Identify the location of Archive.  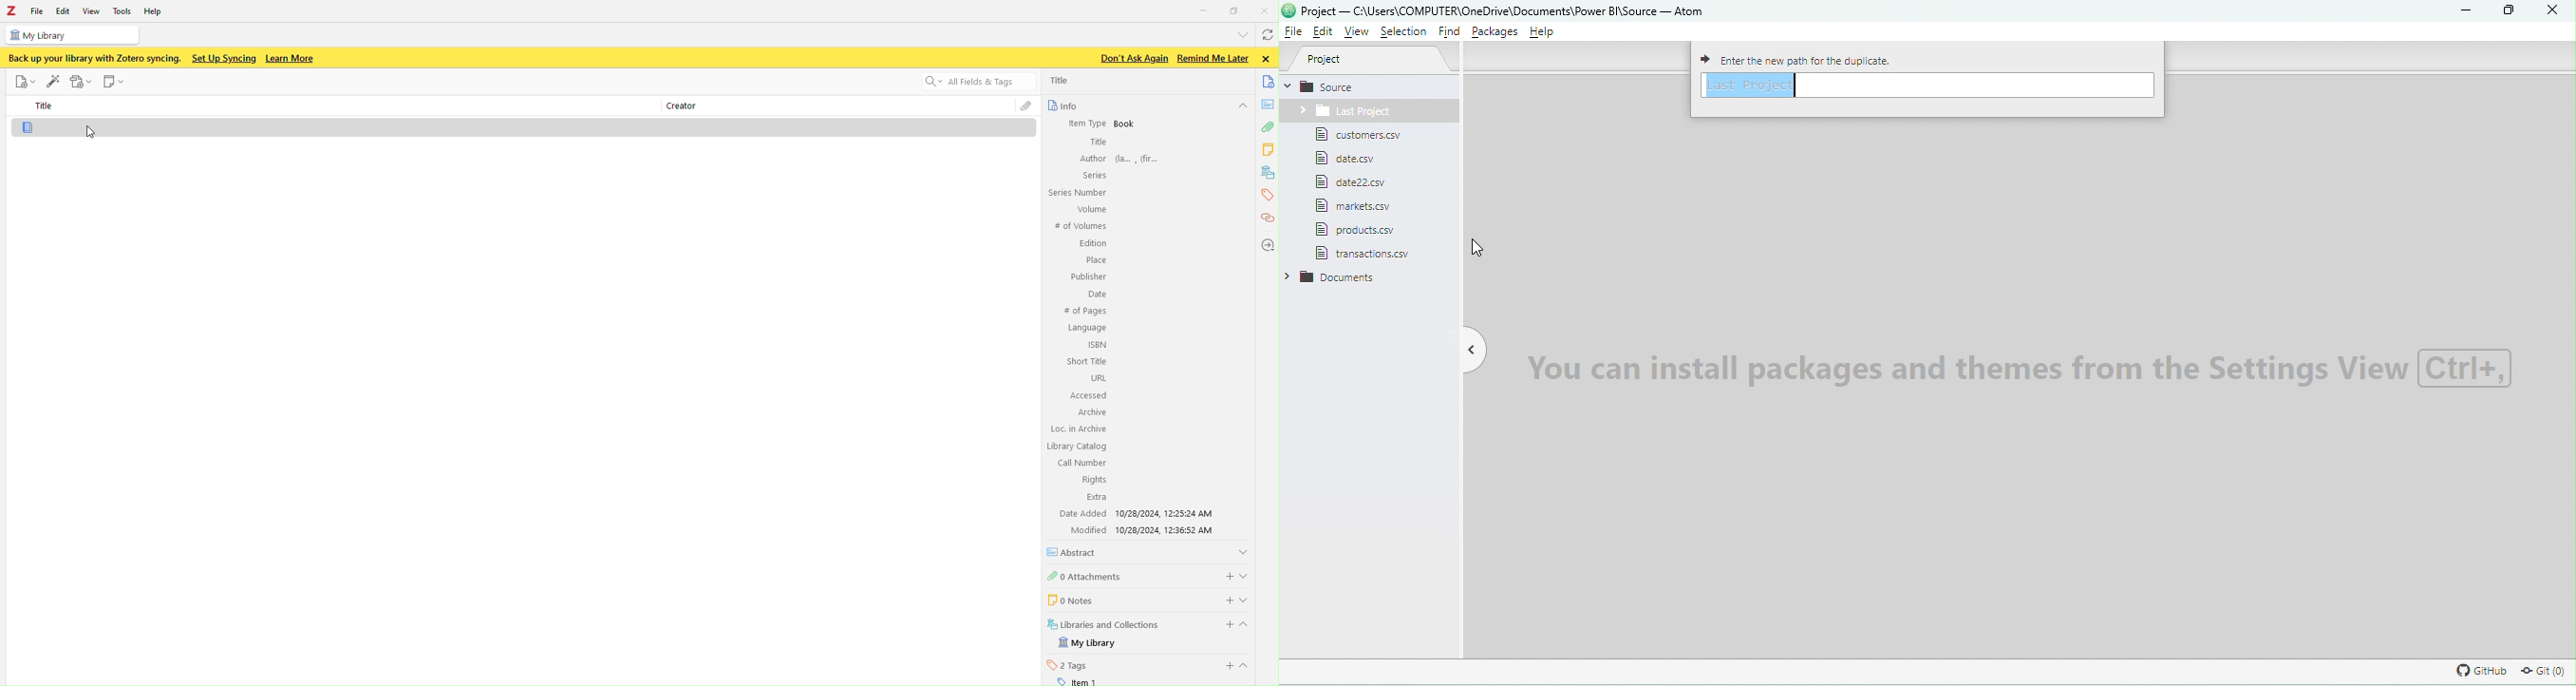
(1090, 412).